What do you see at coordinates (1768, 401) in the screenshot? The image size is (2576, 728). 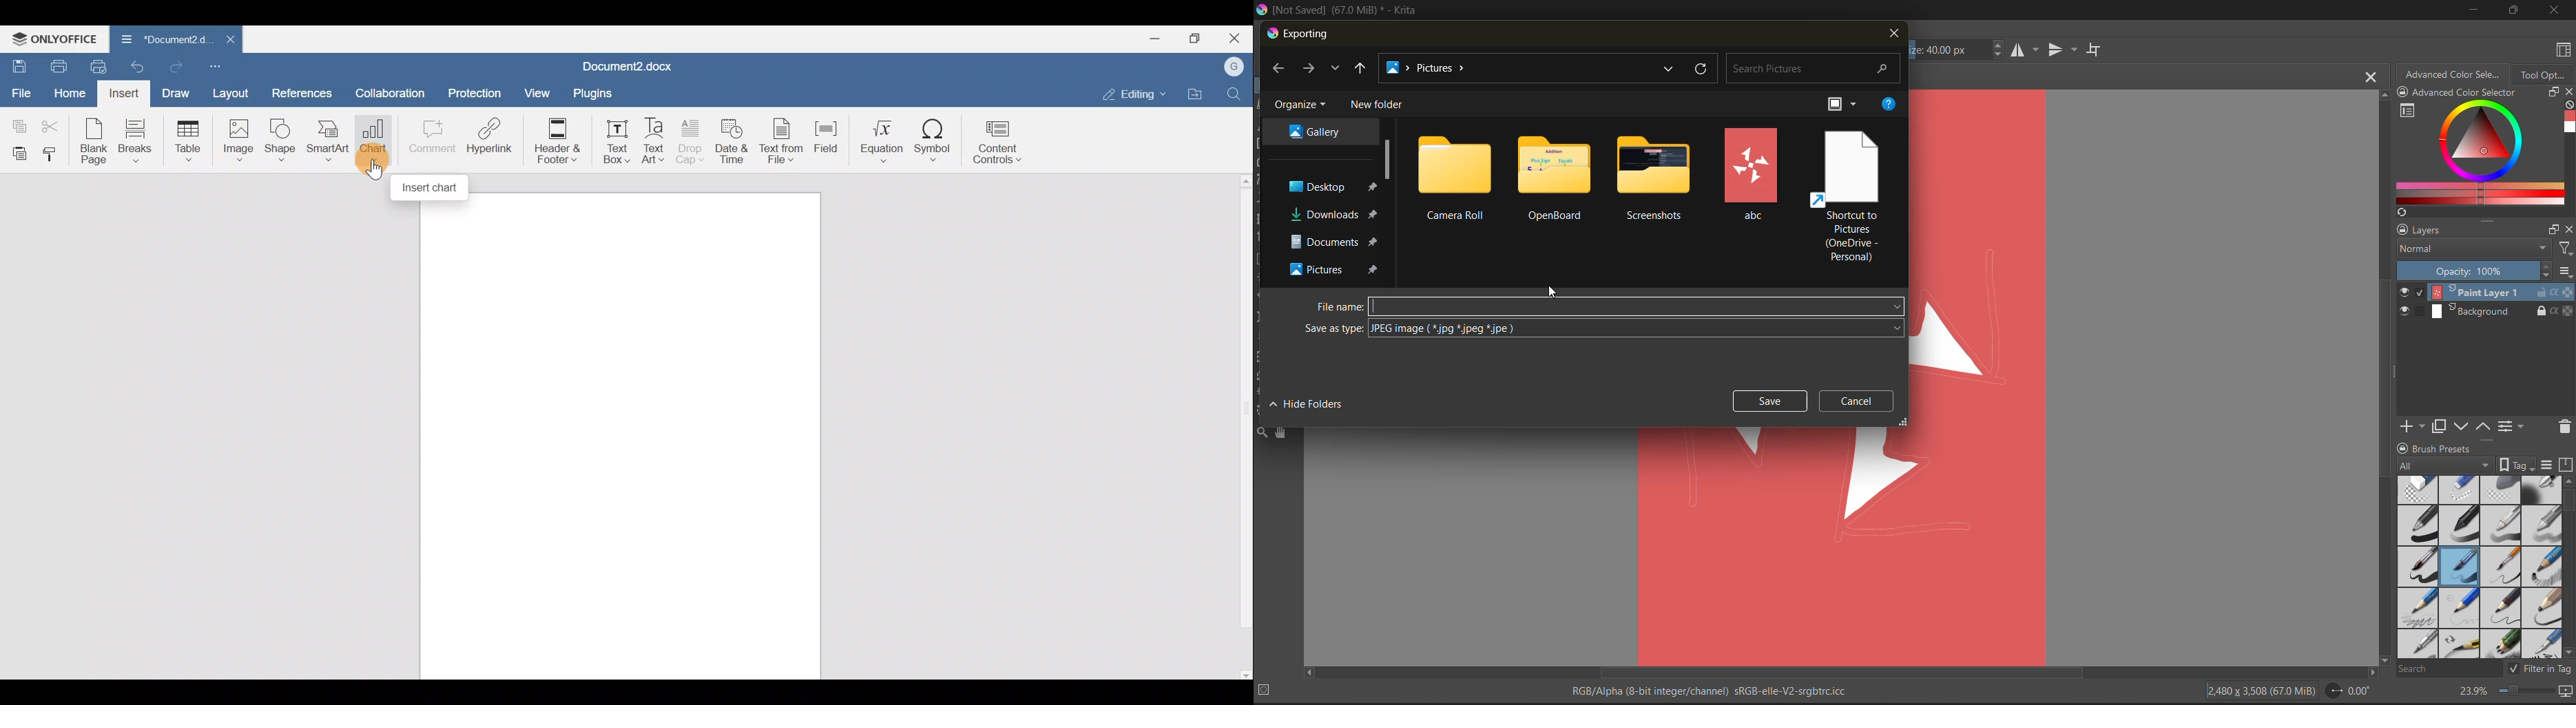 I see `save` at bounding box center [1768, 401].